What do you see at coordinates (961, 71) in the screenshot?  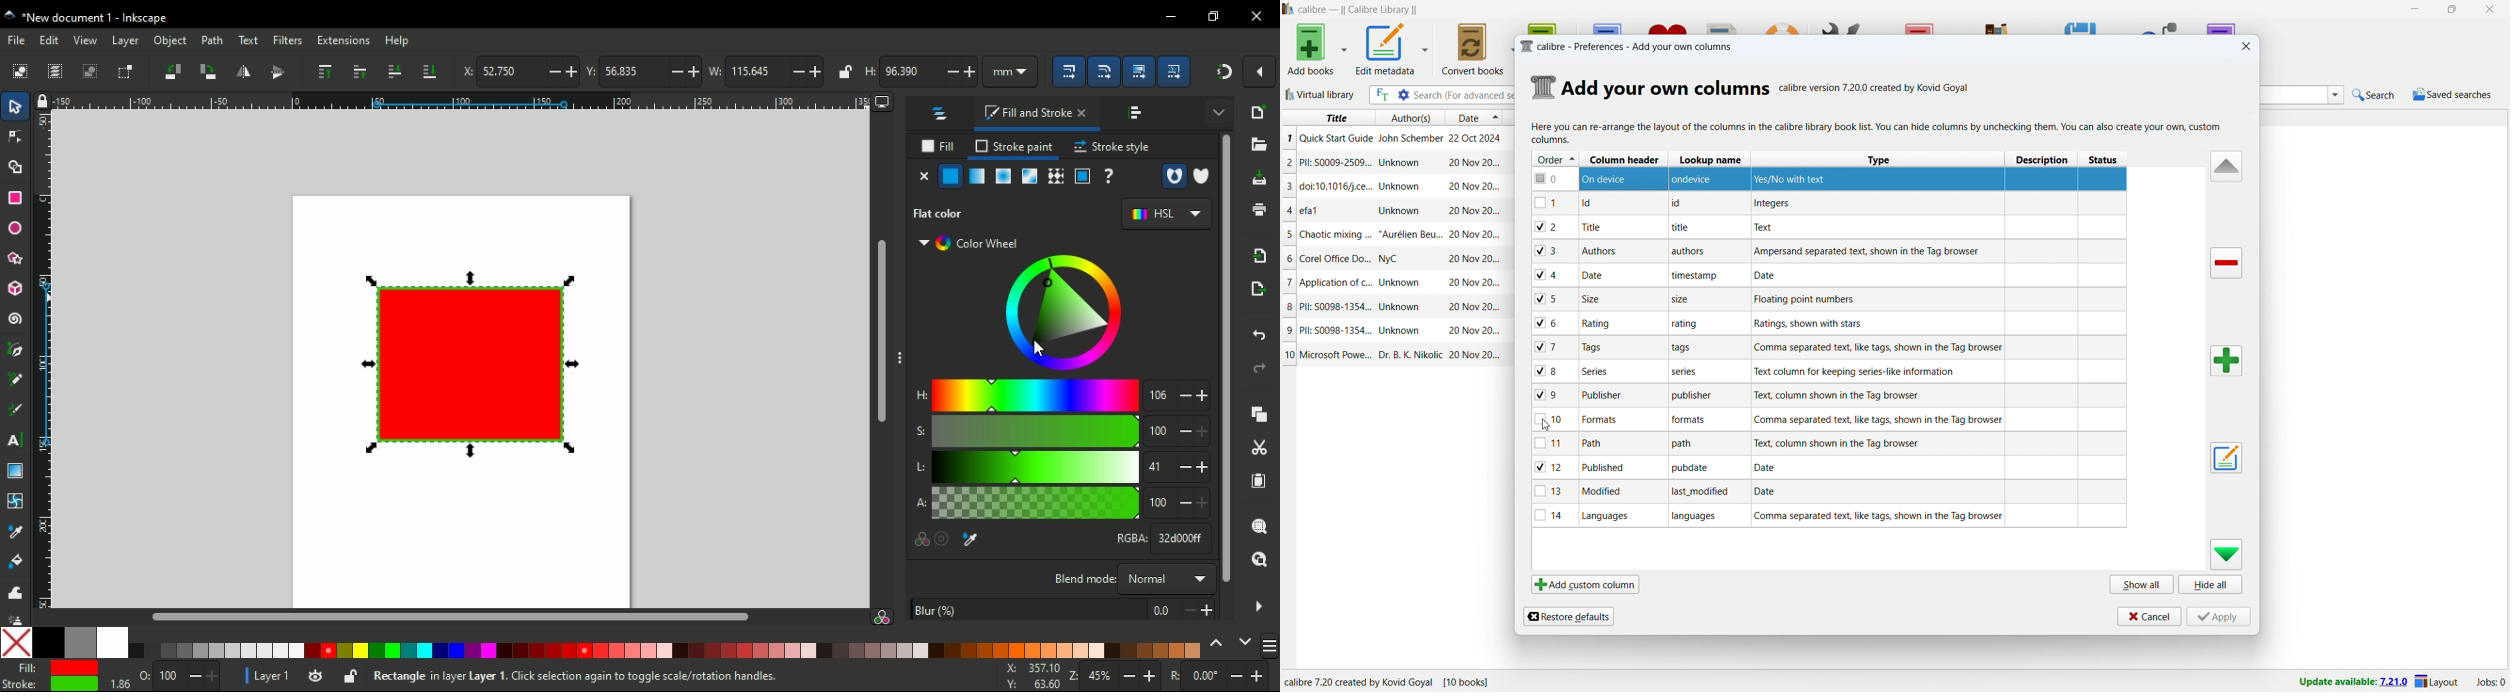 I see `increase/decrease` at bounding box center [961, 71].